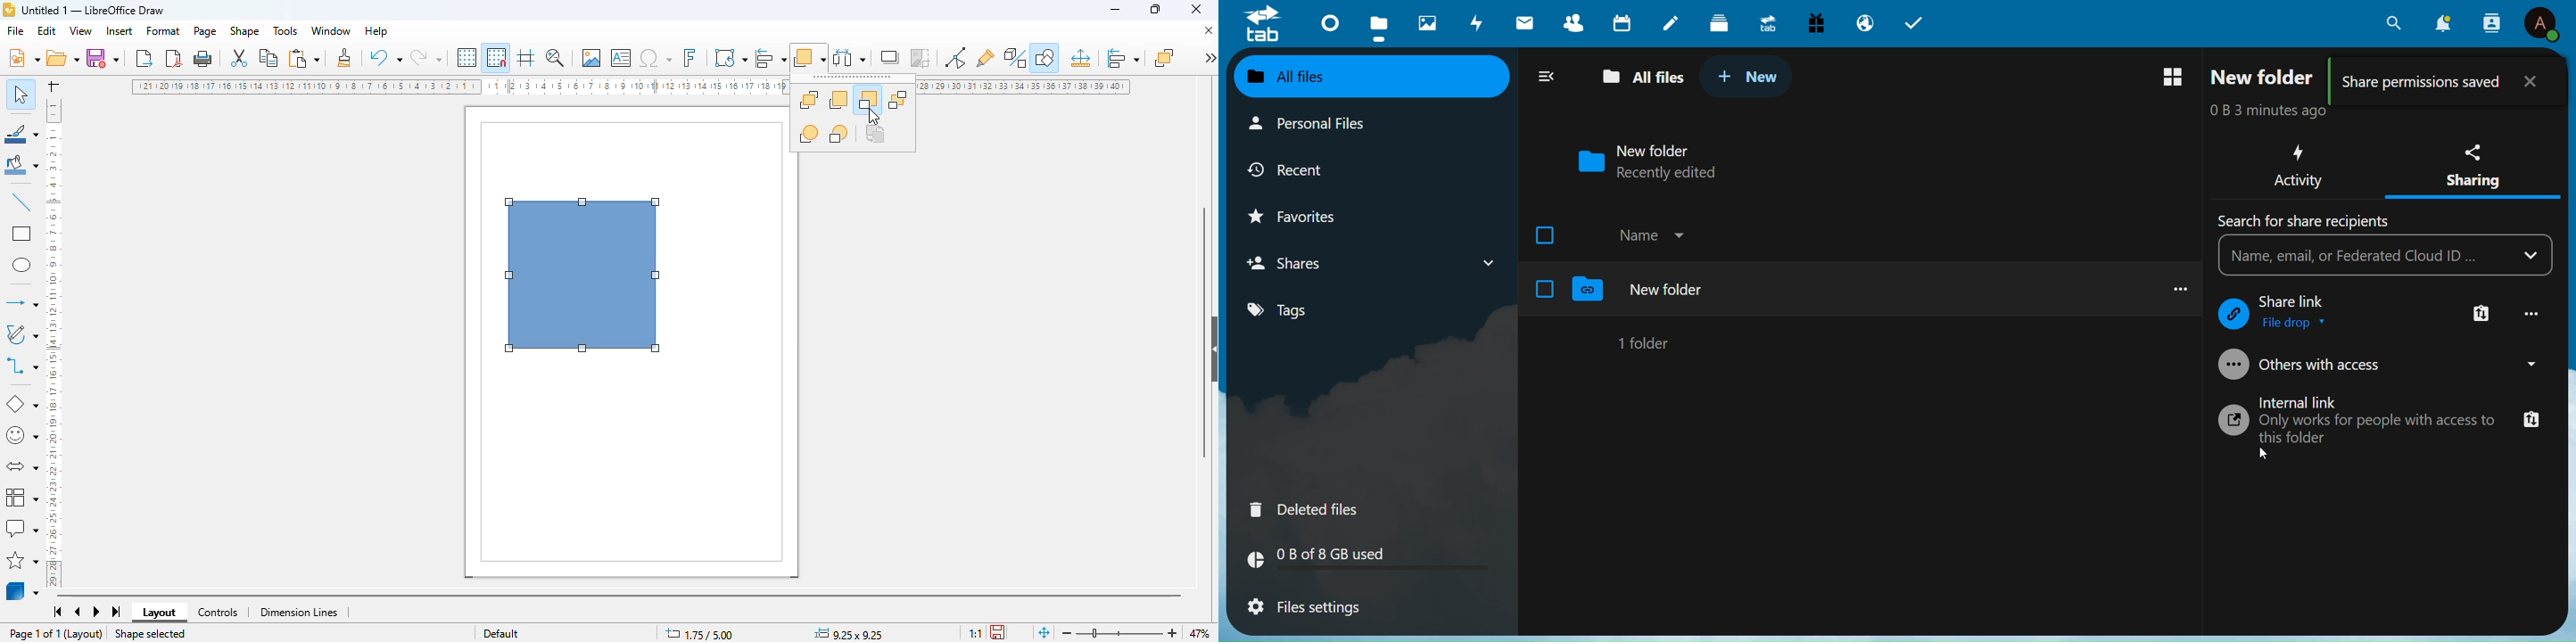  I want to click on Switch to grid view, so click(2174, 77).